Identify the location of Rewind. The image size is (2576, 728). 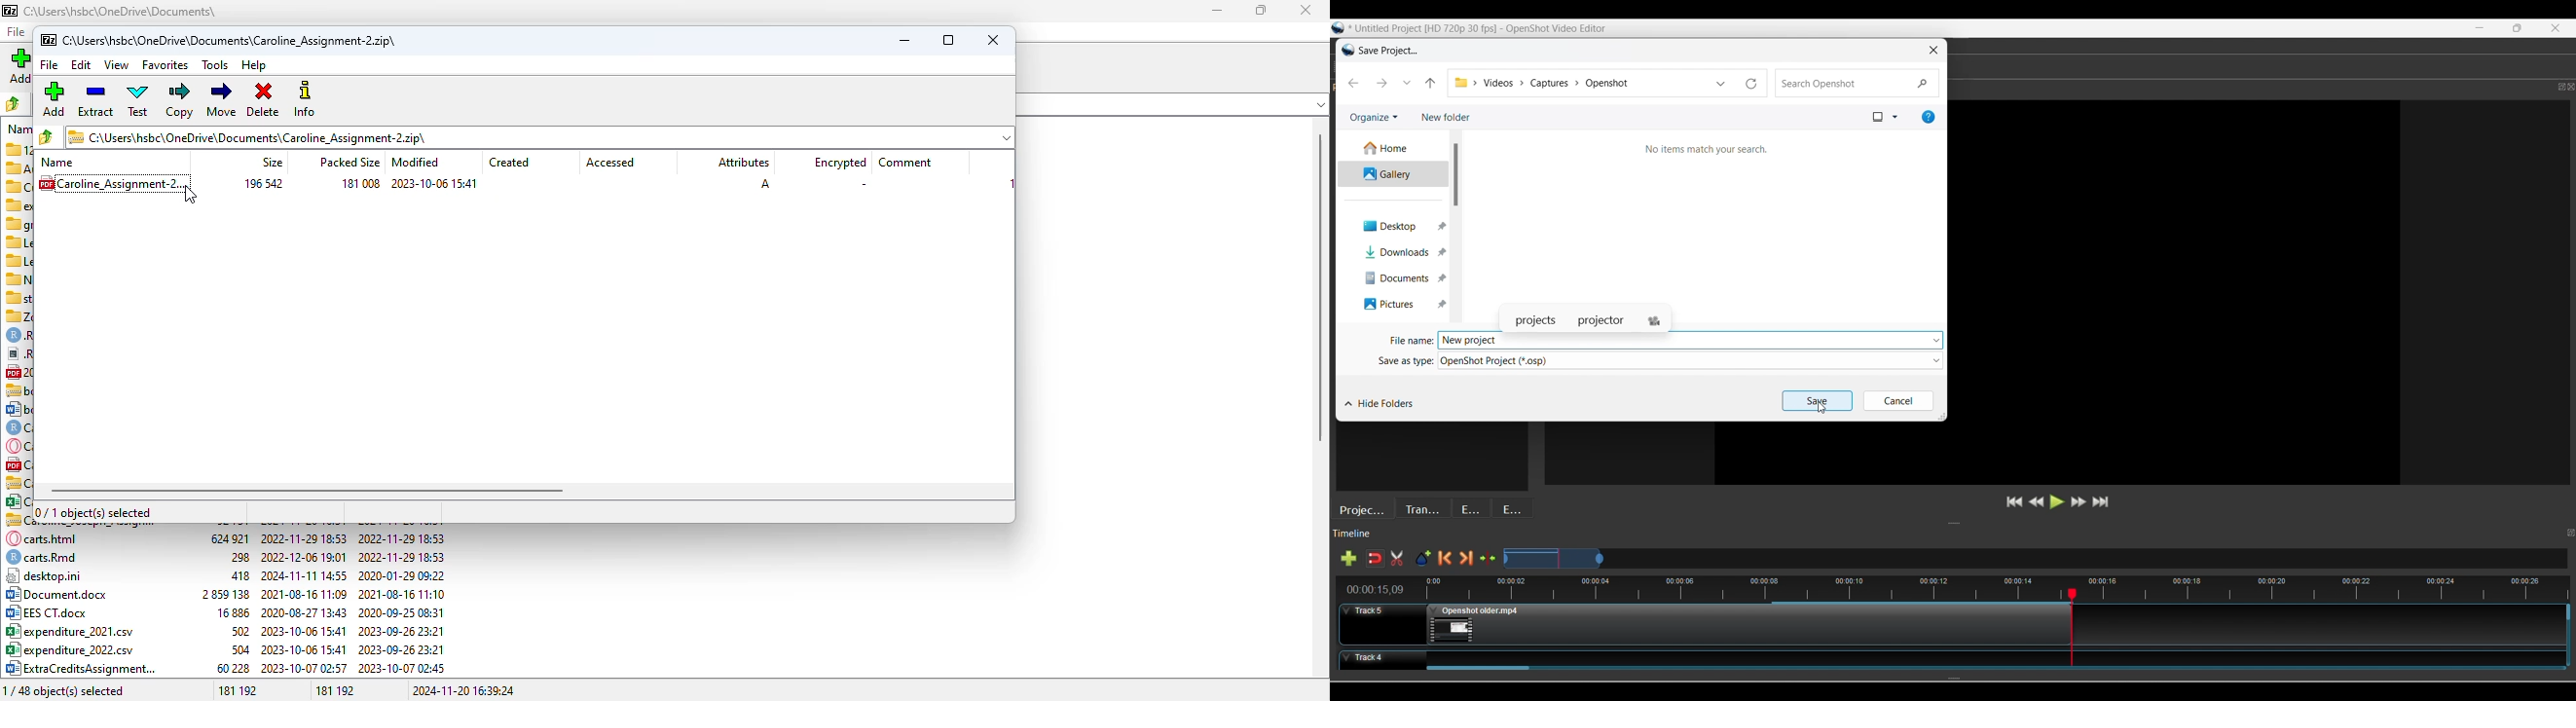
(2037, 502).